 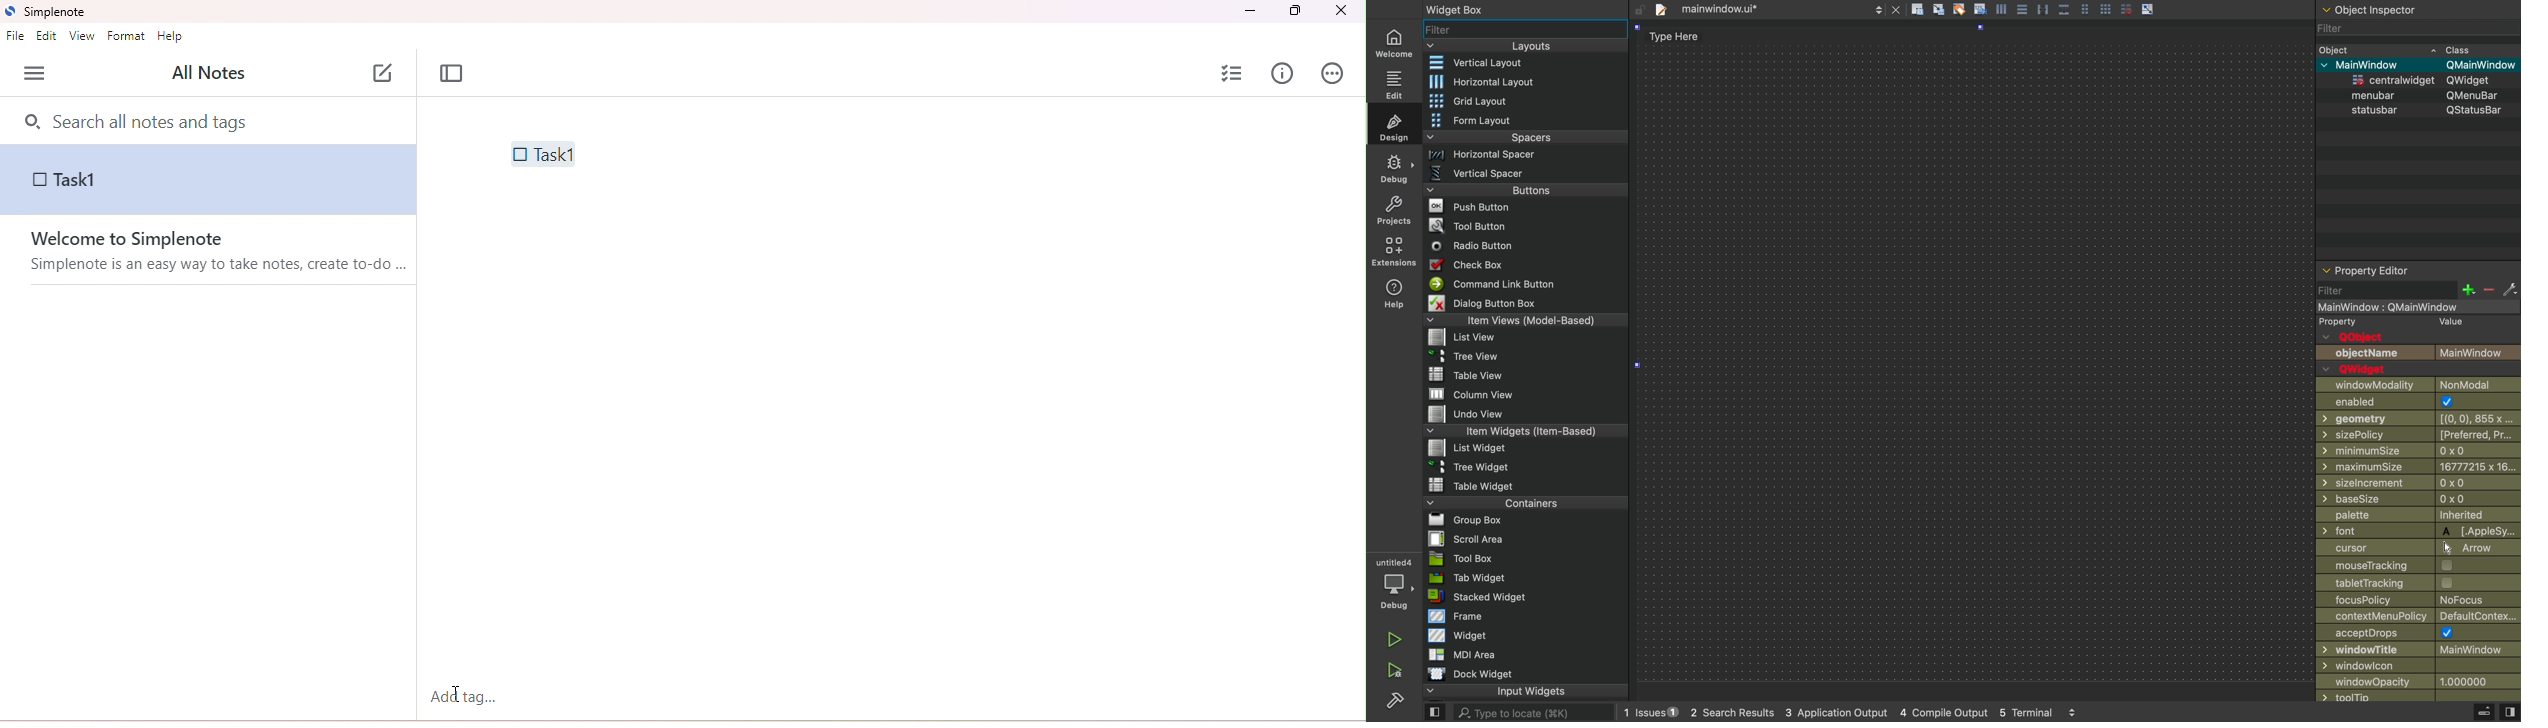 What do you see at coordinates (1526, 244) in the screenshot?
I see `radio button` at bounding box center [1526, 244].